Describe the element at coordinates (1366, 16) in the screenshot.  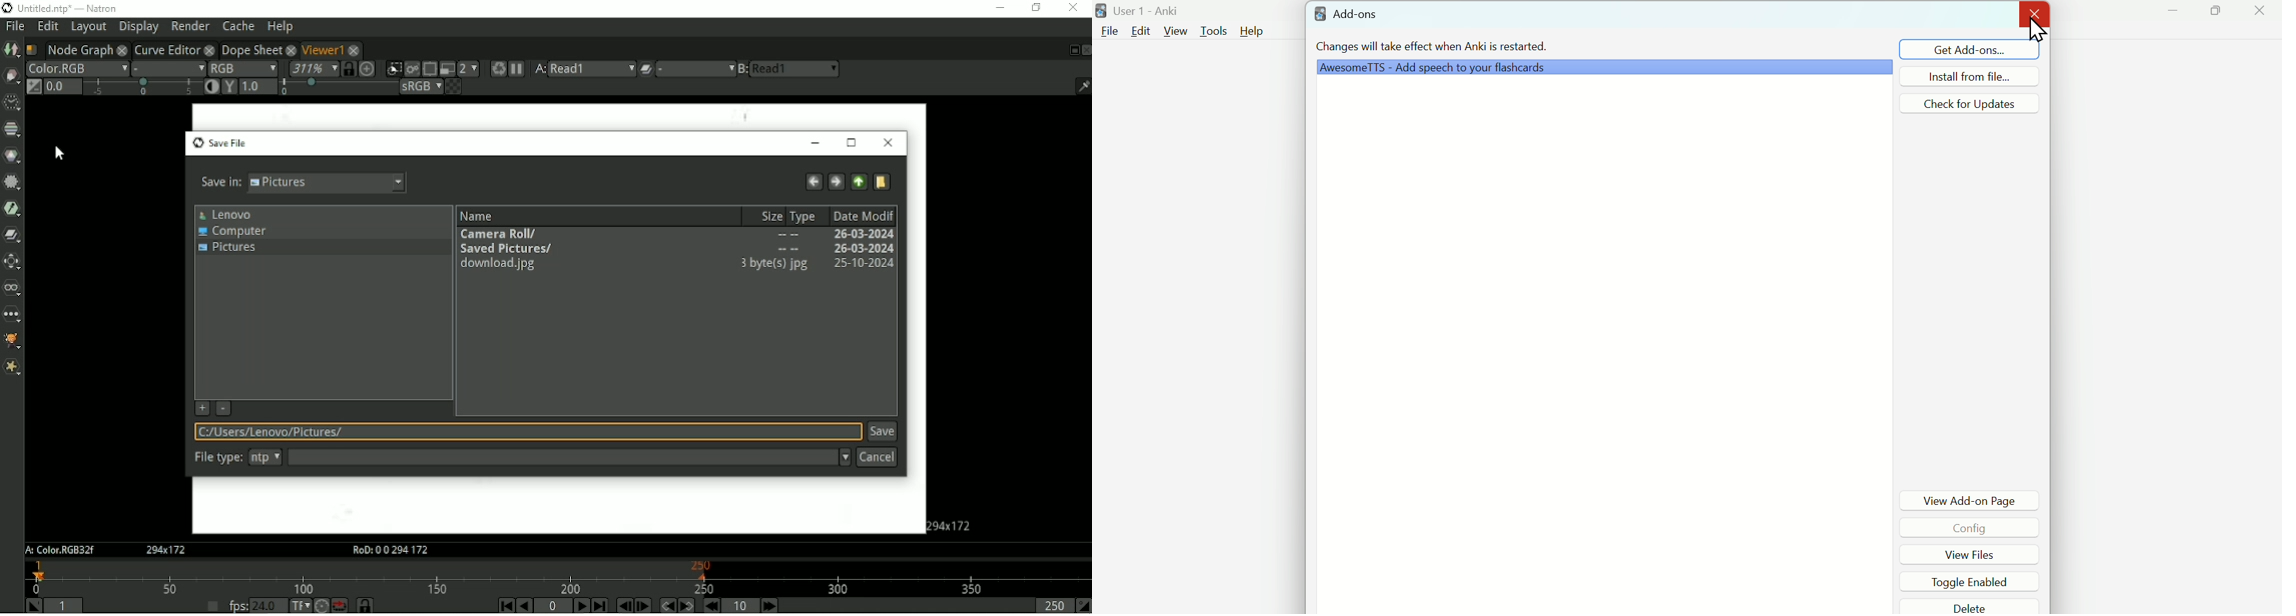
I see `& Add-ons` at that location.